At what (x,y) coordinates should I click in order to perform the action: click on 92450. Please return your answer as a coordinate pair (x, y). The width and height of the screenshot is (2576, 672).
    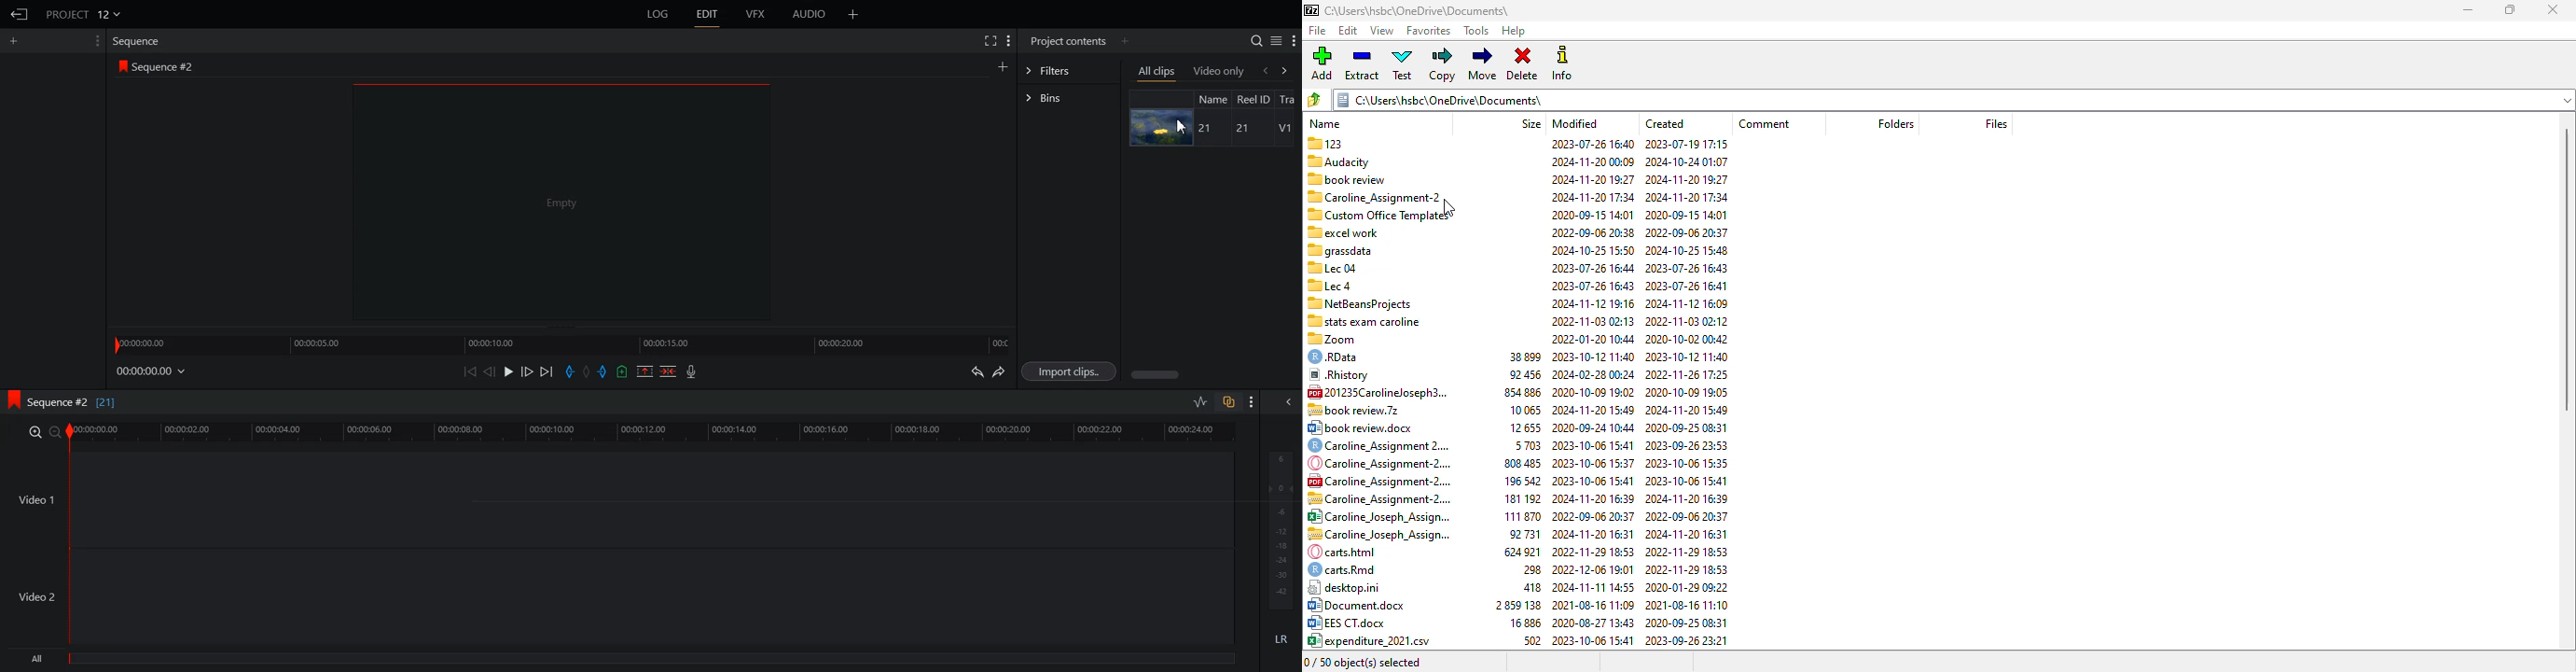
    Looking at the image, I should click on (1526, 377).